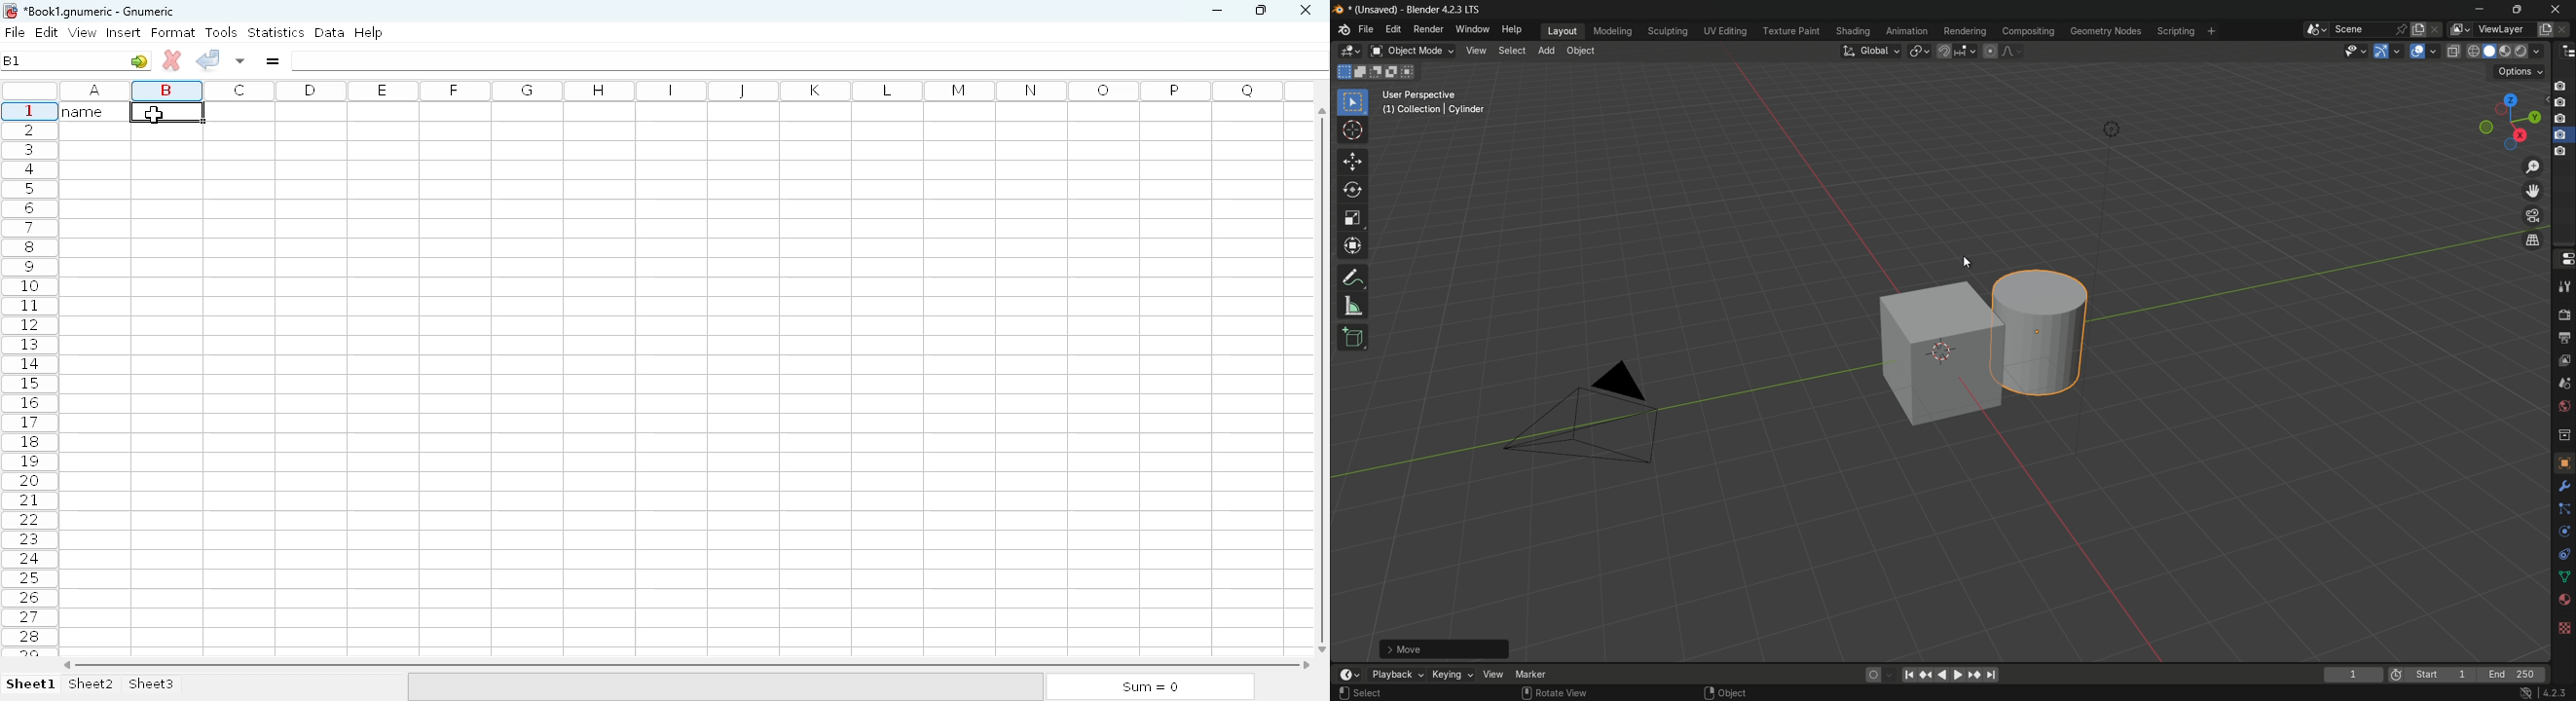 The width and height of the screenshot is (2576, 728). Describe the element at coordinates (2562, 119) in the screenshot. I see `capture` at that location.